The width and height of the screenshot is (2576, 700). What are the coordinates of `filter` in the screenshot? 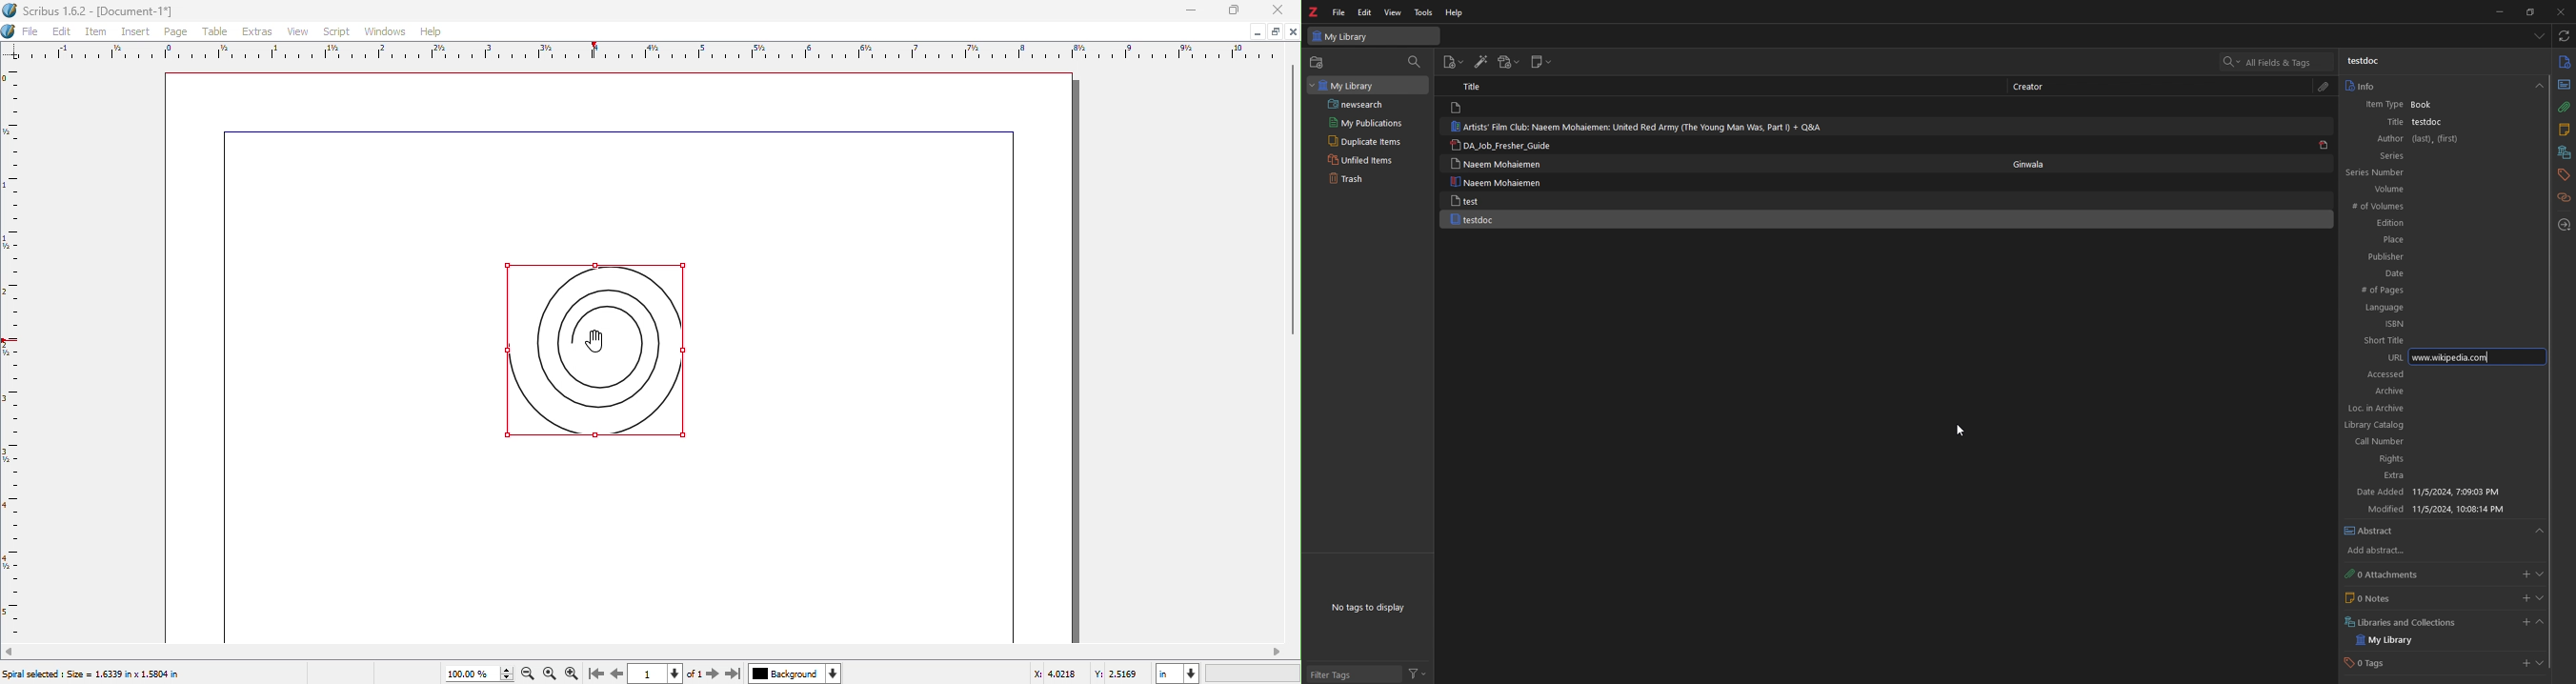 It's located at (1417, 674).